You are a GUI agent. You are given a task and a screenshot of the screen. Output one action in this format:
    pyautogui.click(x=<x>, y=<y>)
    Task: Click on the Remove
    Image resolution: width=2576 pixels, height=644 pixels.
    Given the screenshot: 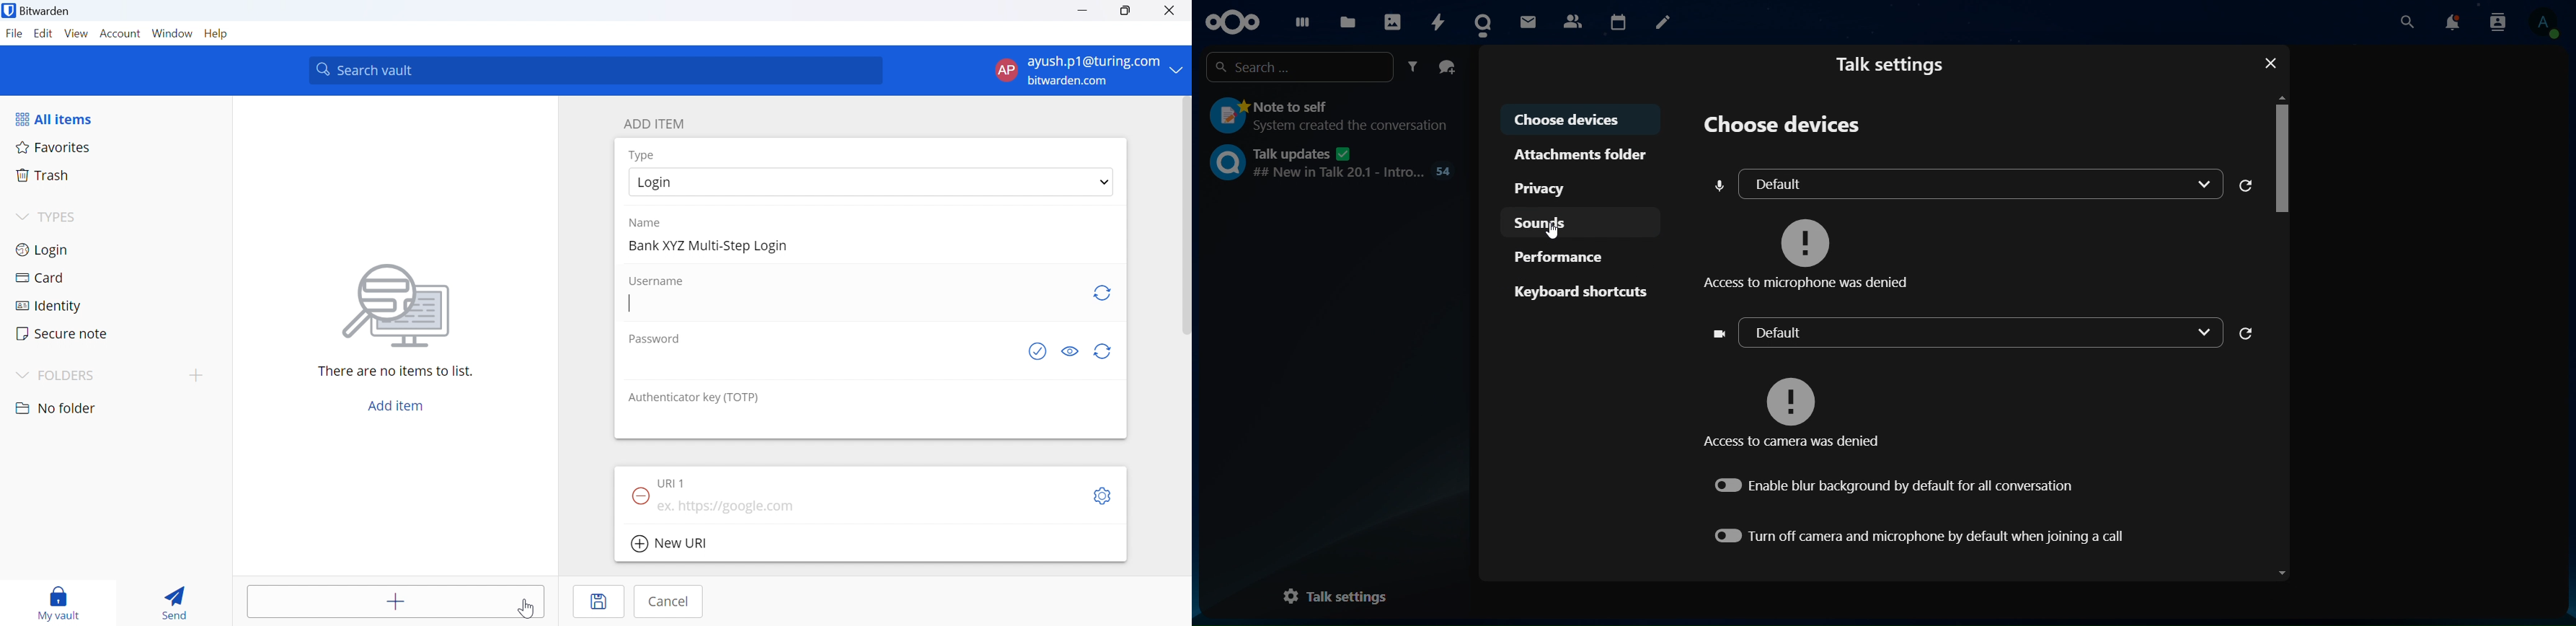 What is the action you would take?
    pyautogui.click(x=638, y=494)
    